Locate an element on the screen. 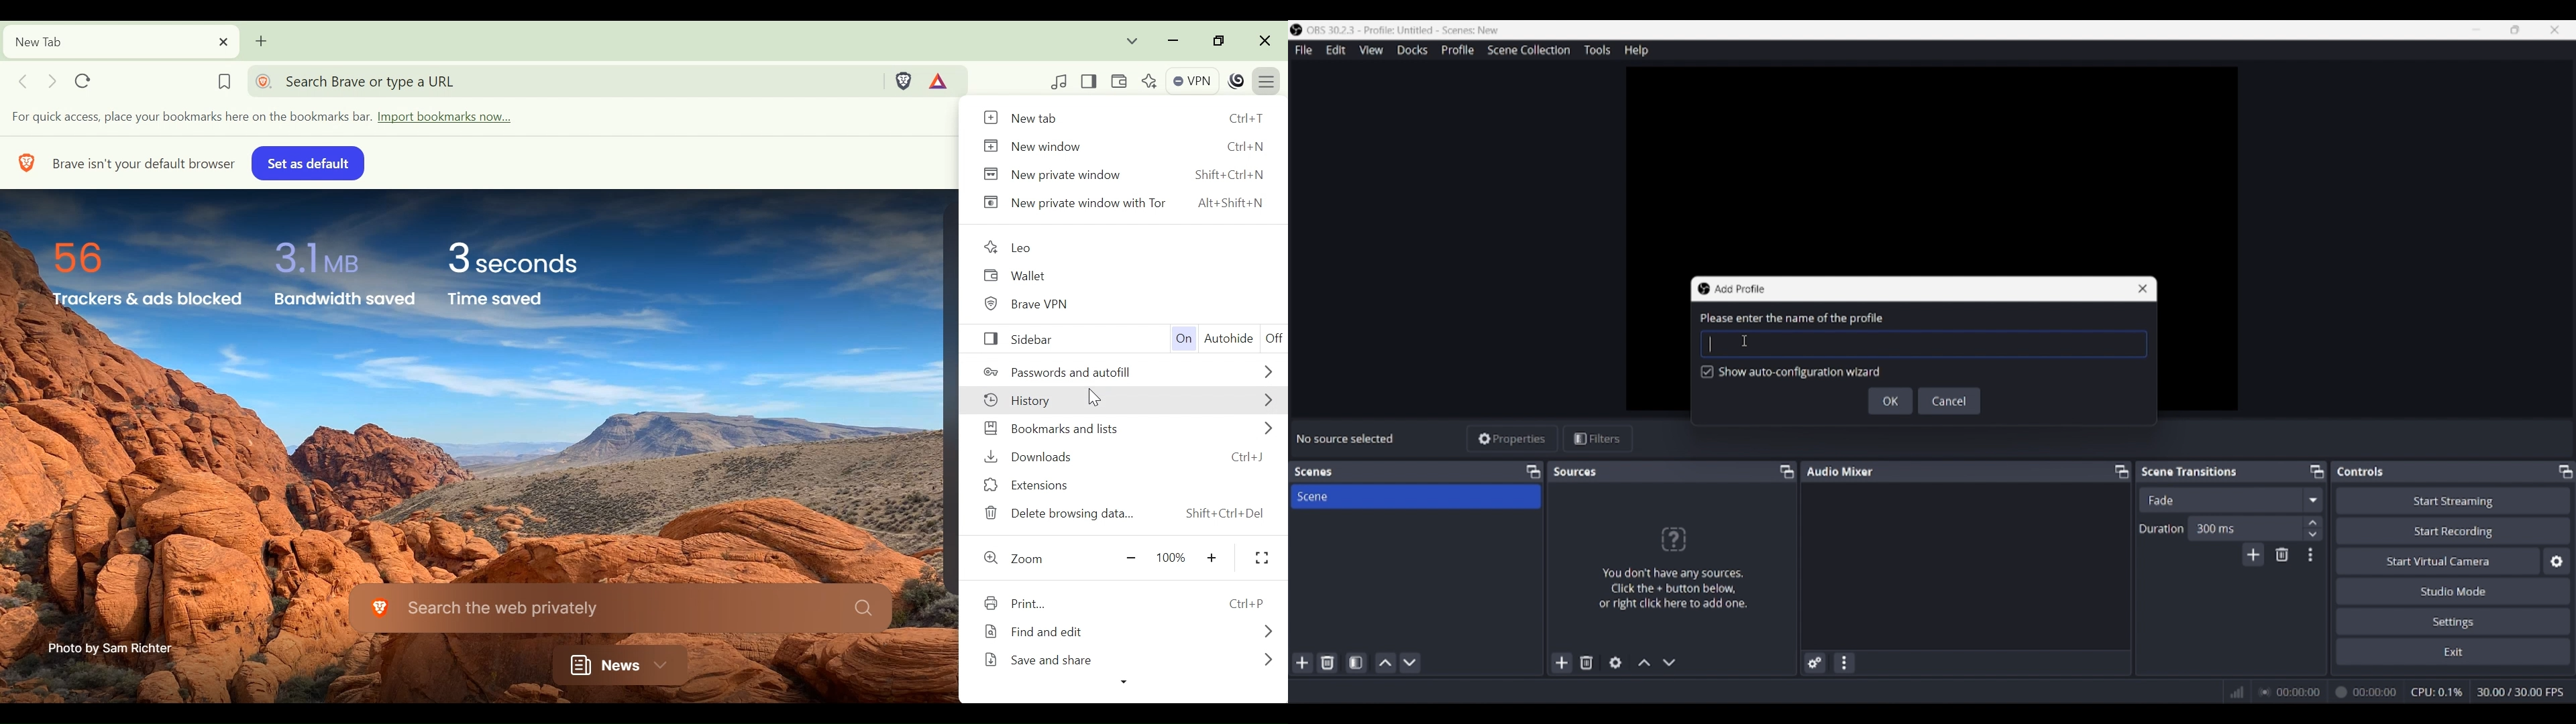 The height and width of the screenshot is (728, 2576). Cancel is located at coordinates (1950, 401).